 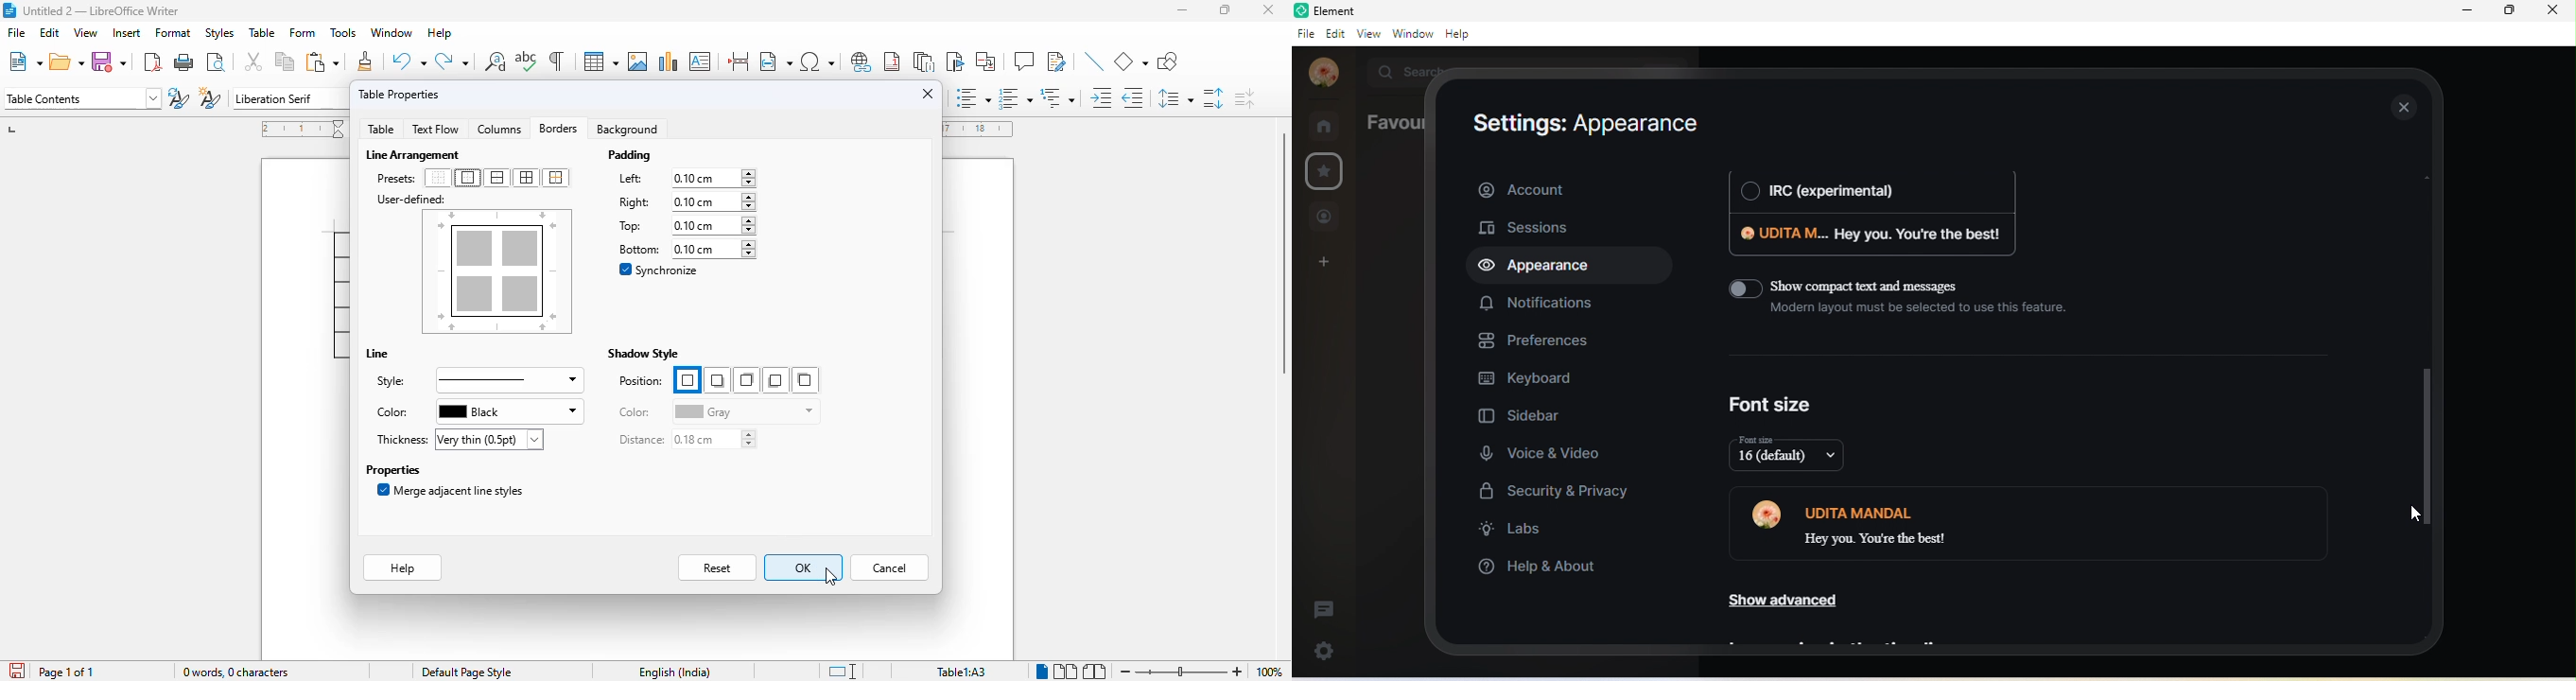 What do you see at coordinates (109, 61) in the screenshot?
I see `save` at bounding box center [109, 61].